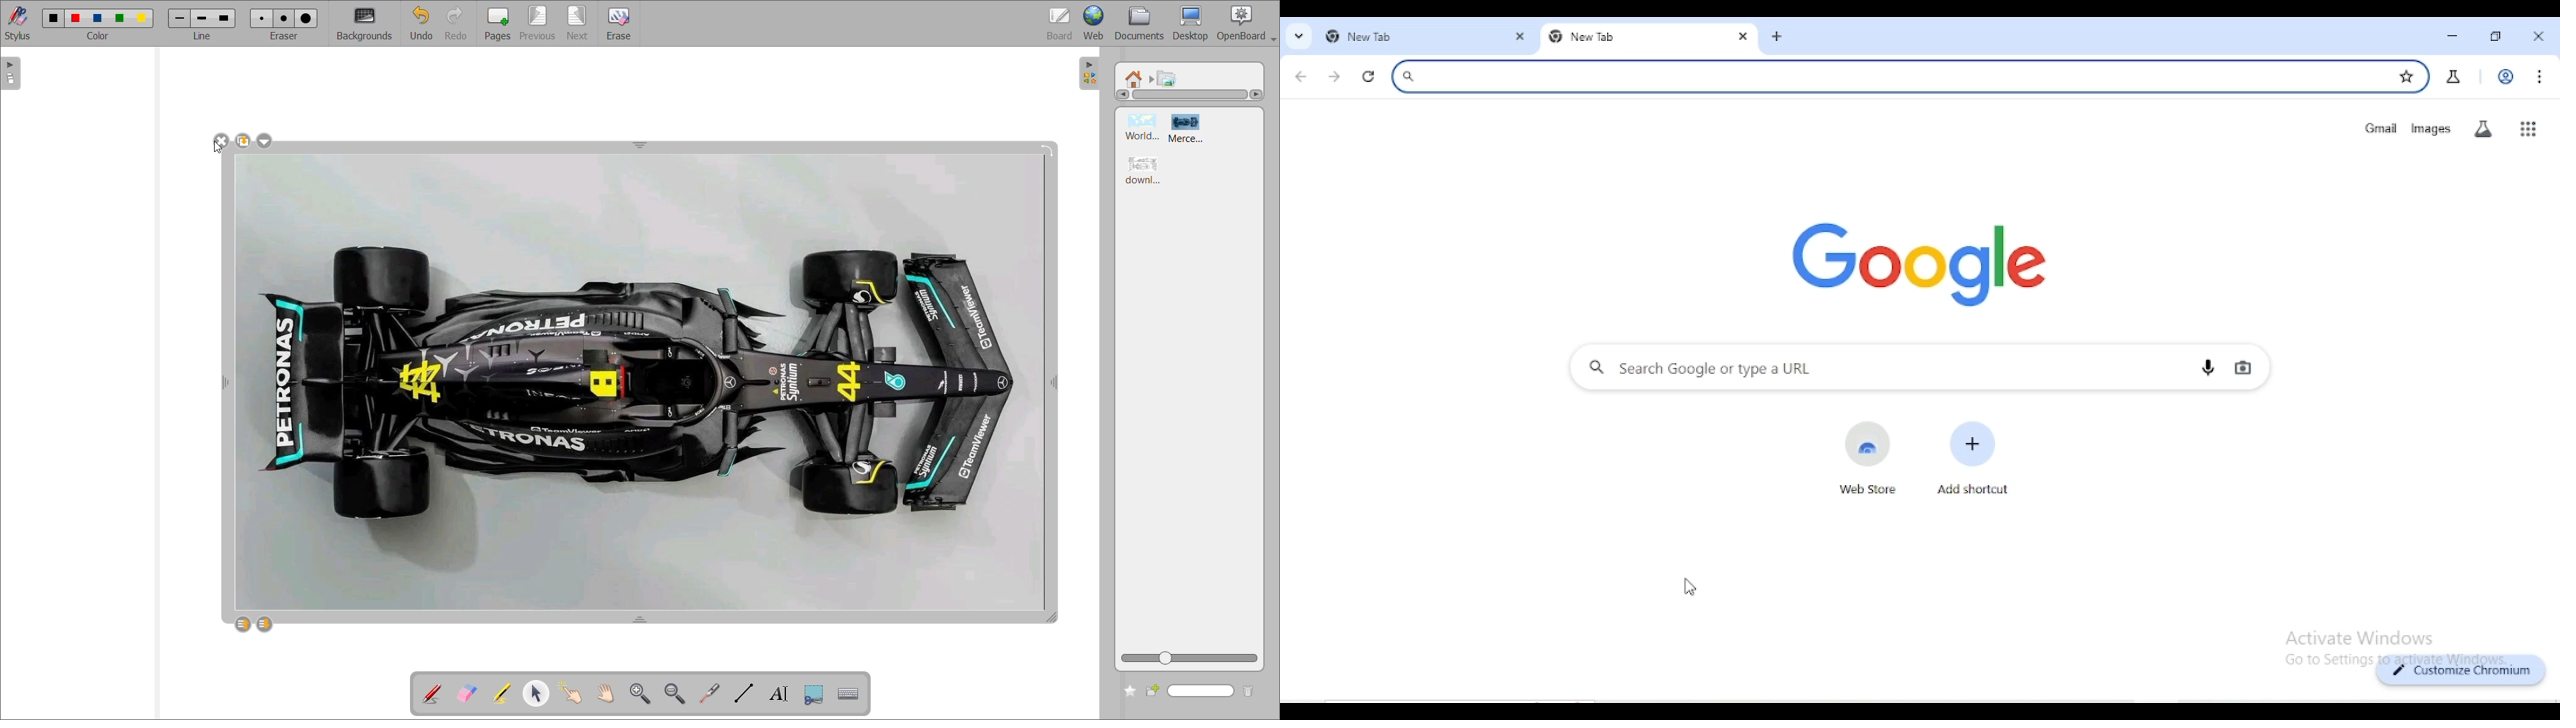 This screenshot has height=728, width=2576. I want to click on erase annotation, so click(466, 693).